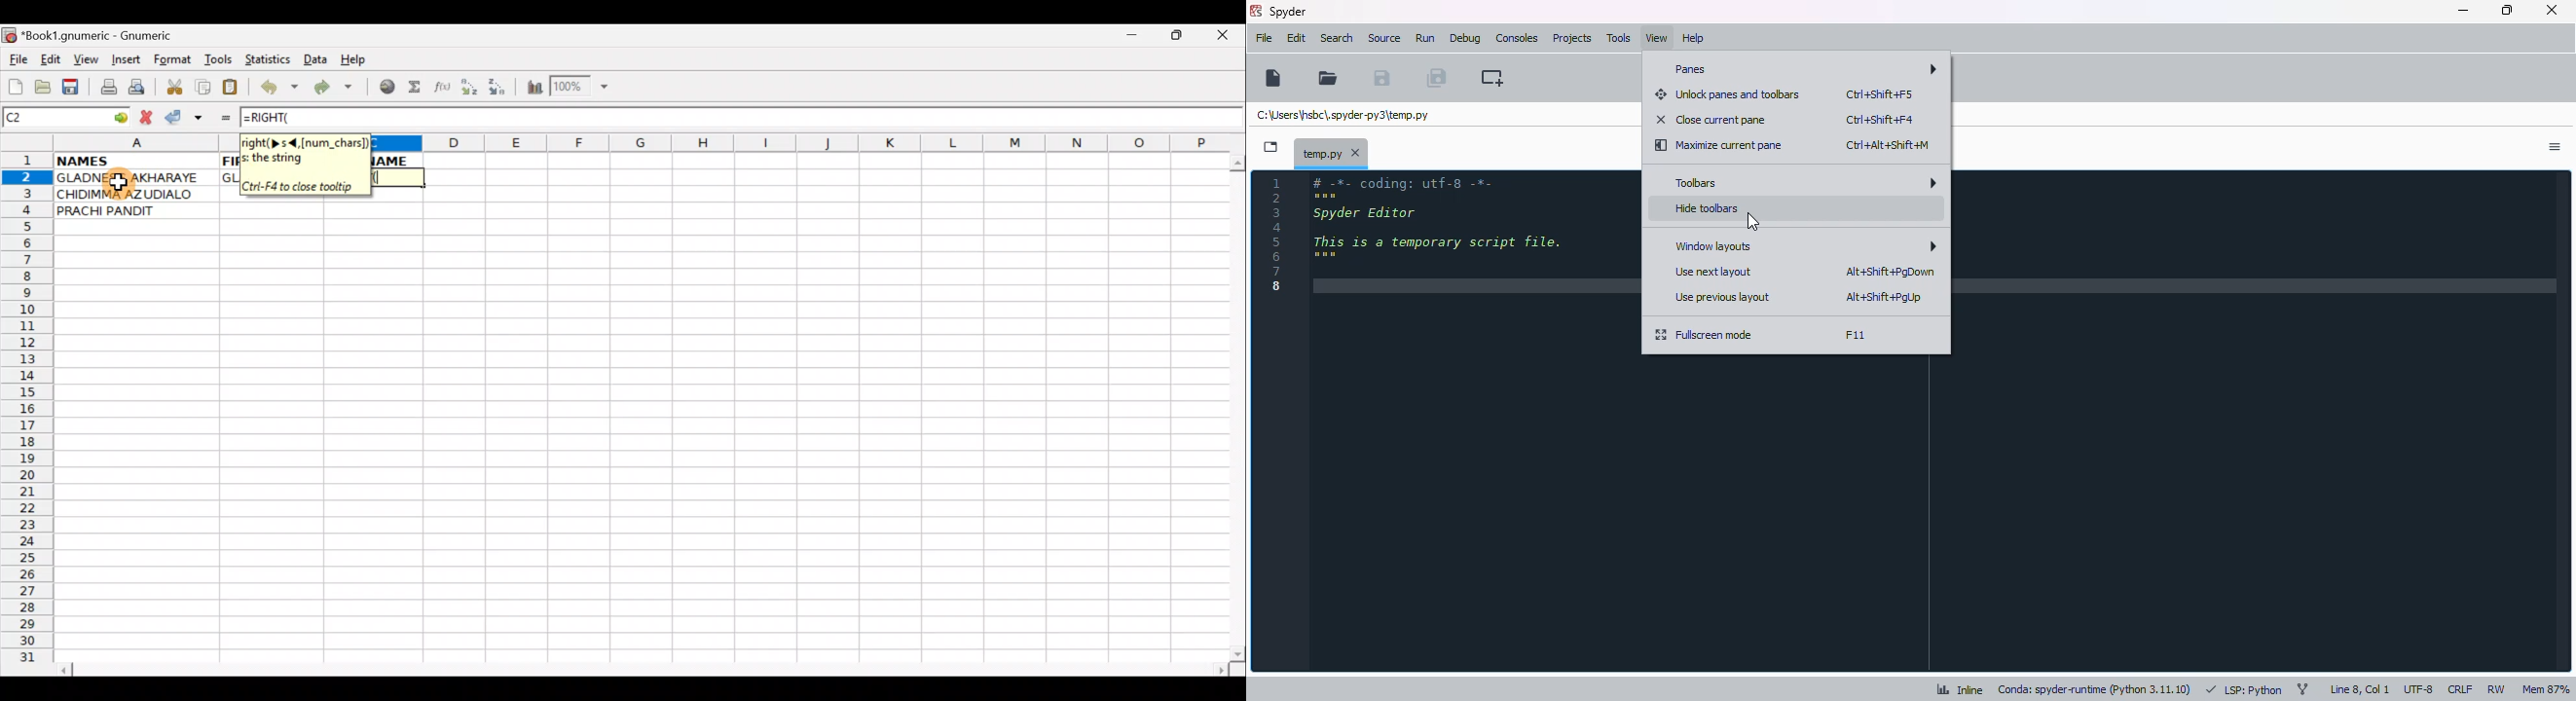 Image resolution: width=2576 pixels, height=728 pixels. I want to click on minimize, so click(2464, 11).